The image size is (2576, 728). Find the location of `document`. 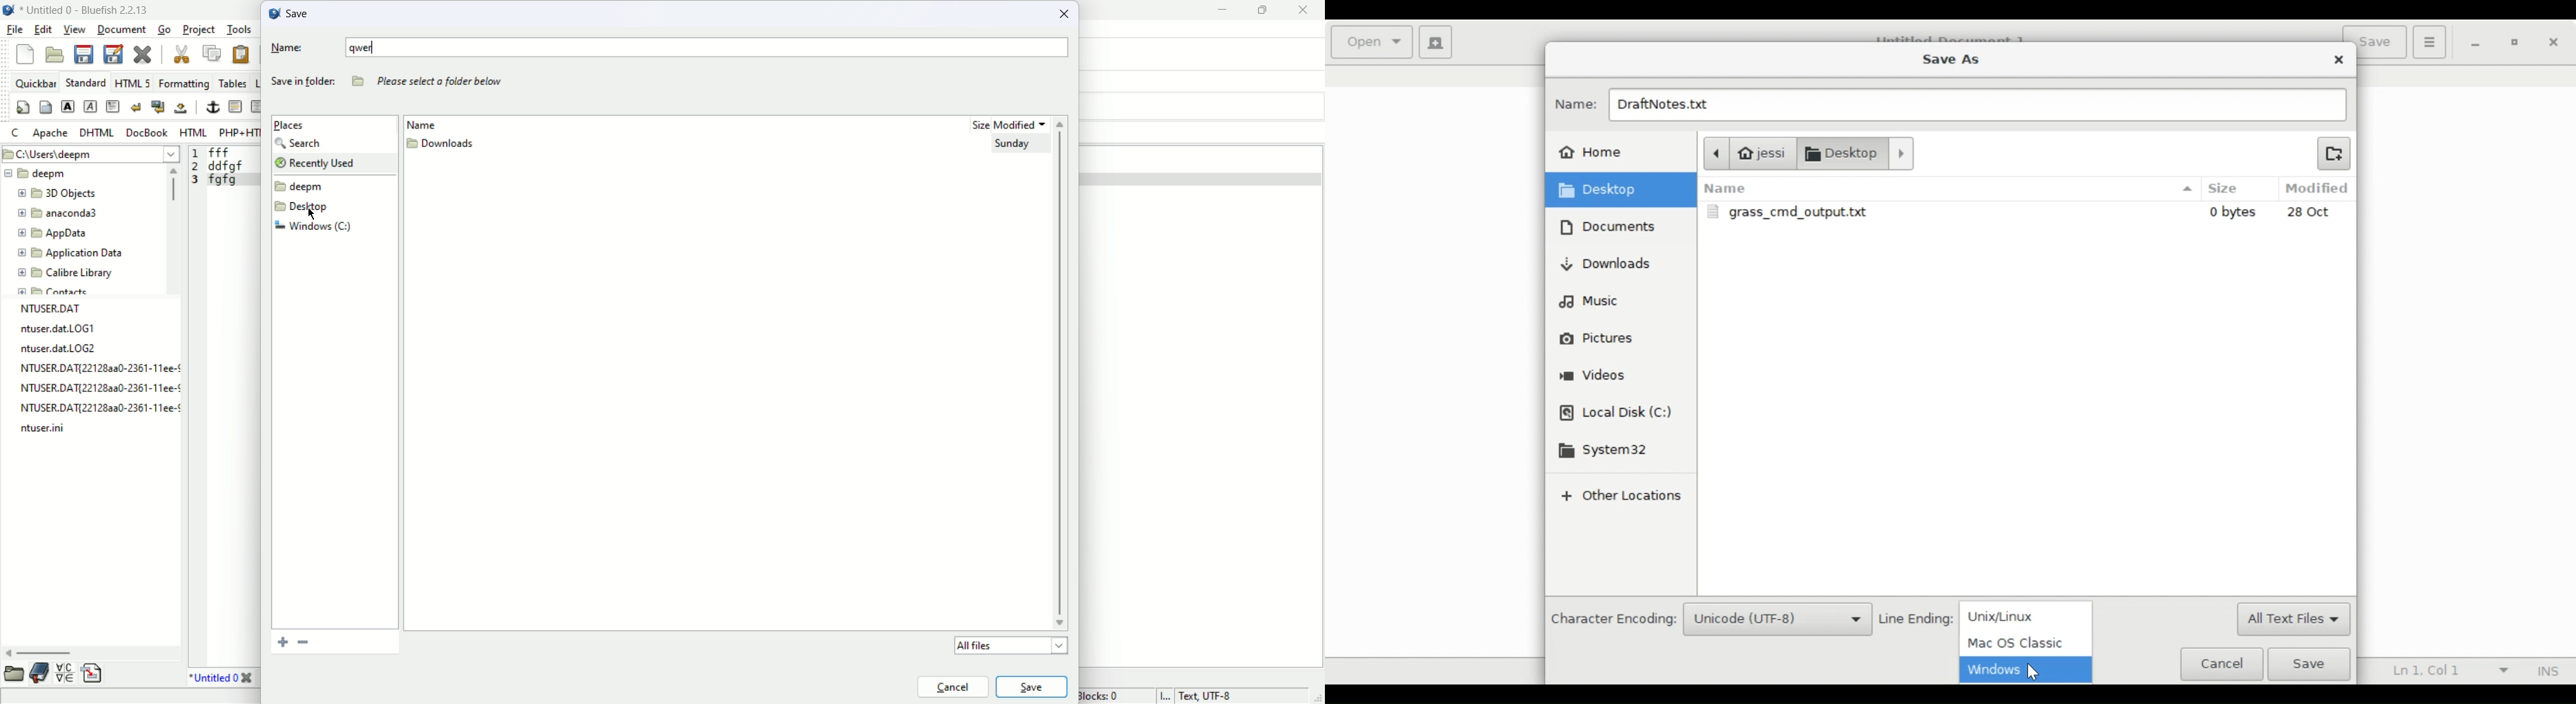

document is located at coordinates (121, 30).